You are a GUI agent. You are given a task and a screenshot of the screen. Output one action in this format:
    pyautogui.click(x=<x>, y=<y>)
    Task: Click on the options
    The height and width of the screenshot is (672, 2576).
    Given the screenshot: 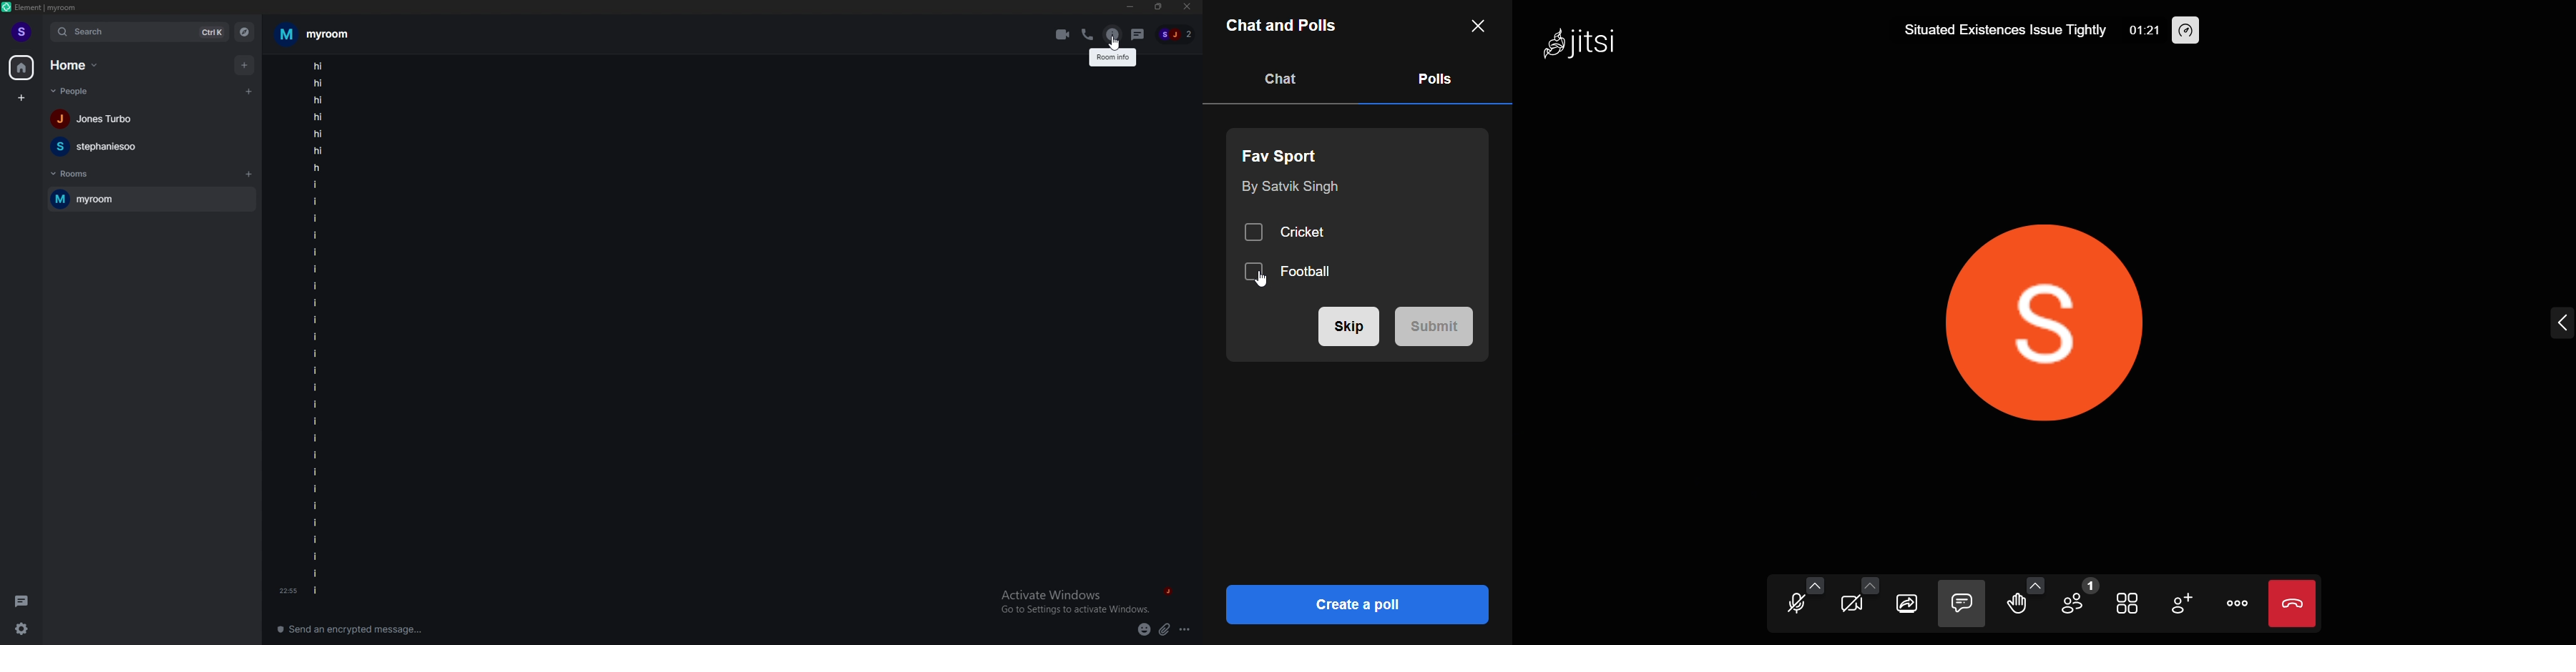 What is the action you would take?
    pyautogui.click(x=1186, y=629)
    